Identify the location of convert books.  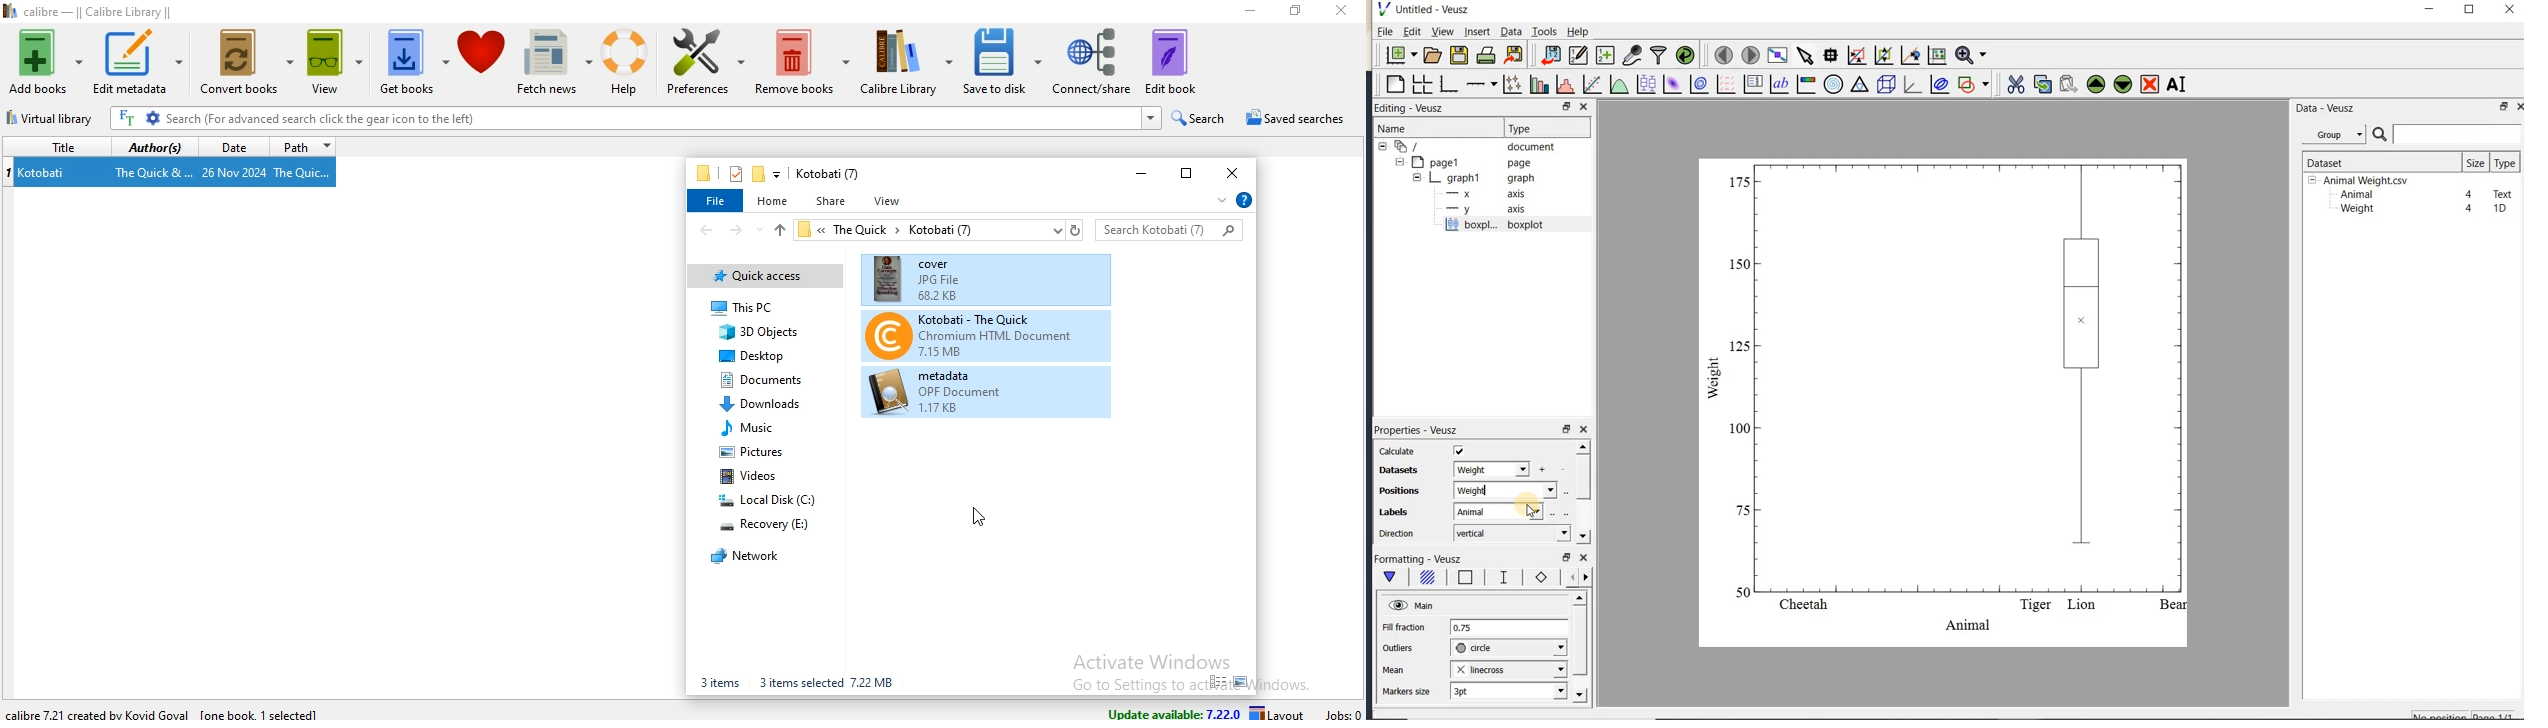
(245, 65).